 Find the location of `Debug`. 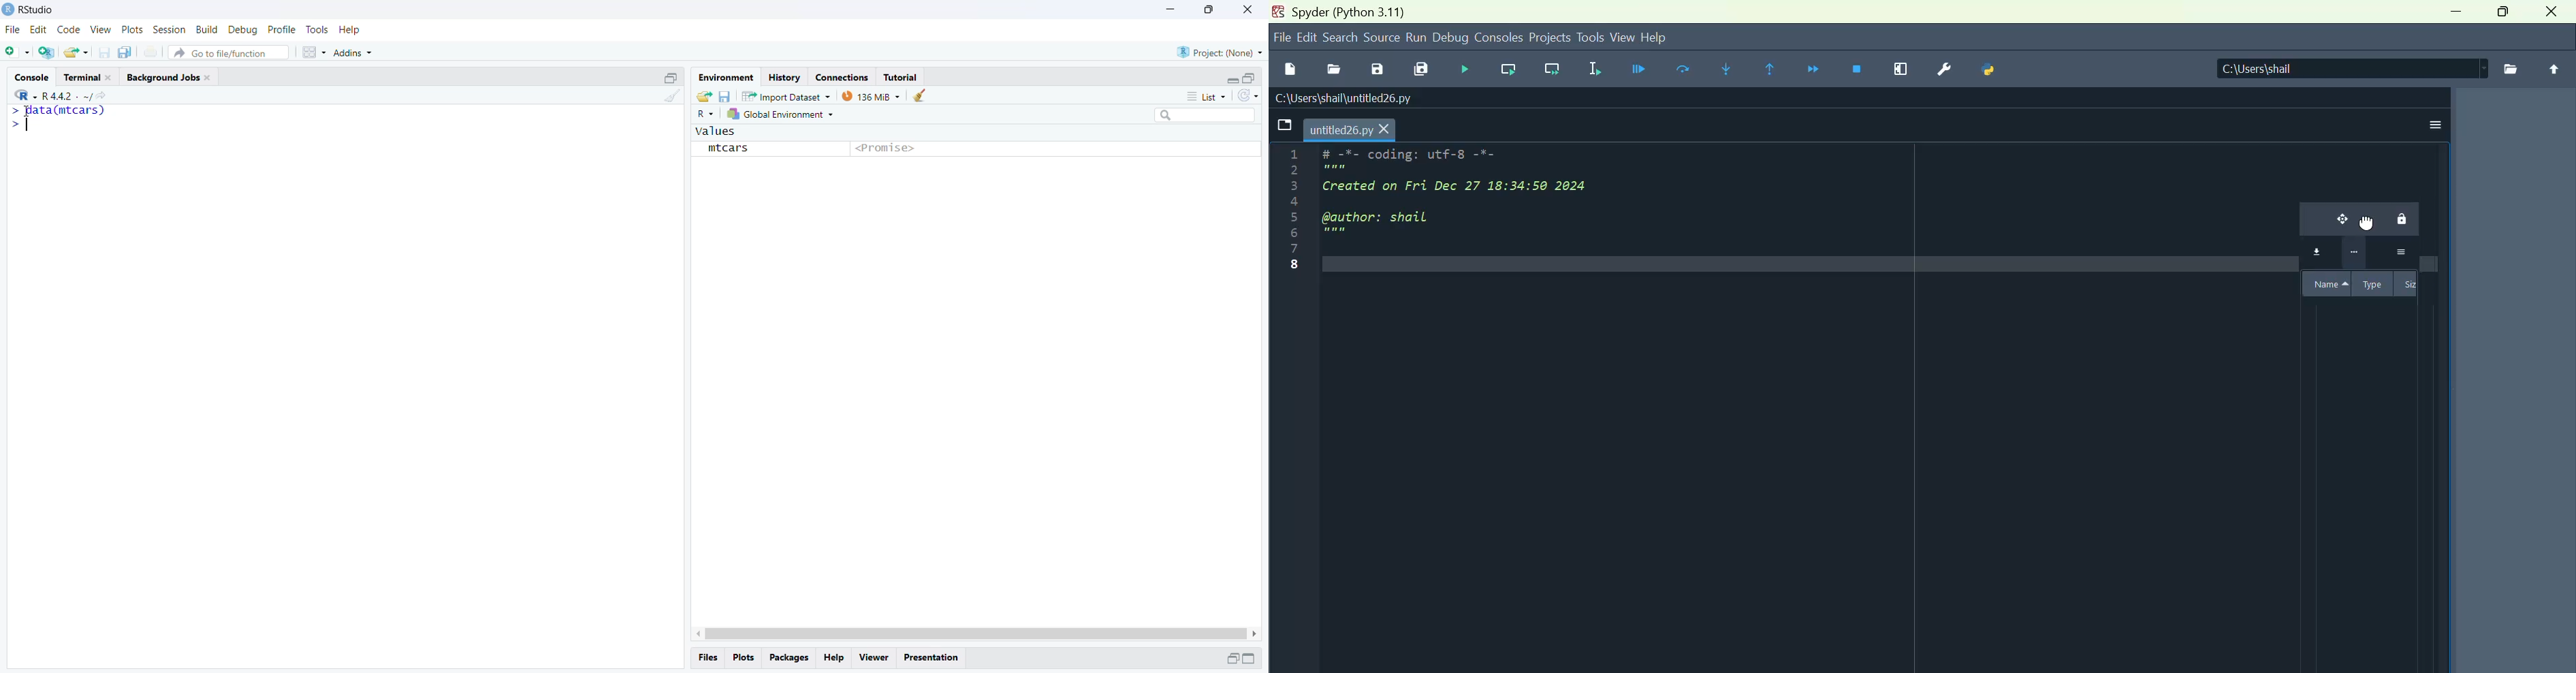

Debug is located at coordinates (1463, 69).